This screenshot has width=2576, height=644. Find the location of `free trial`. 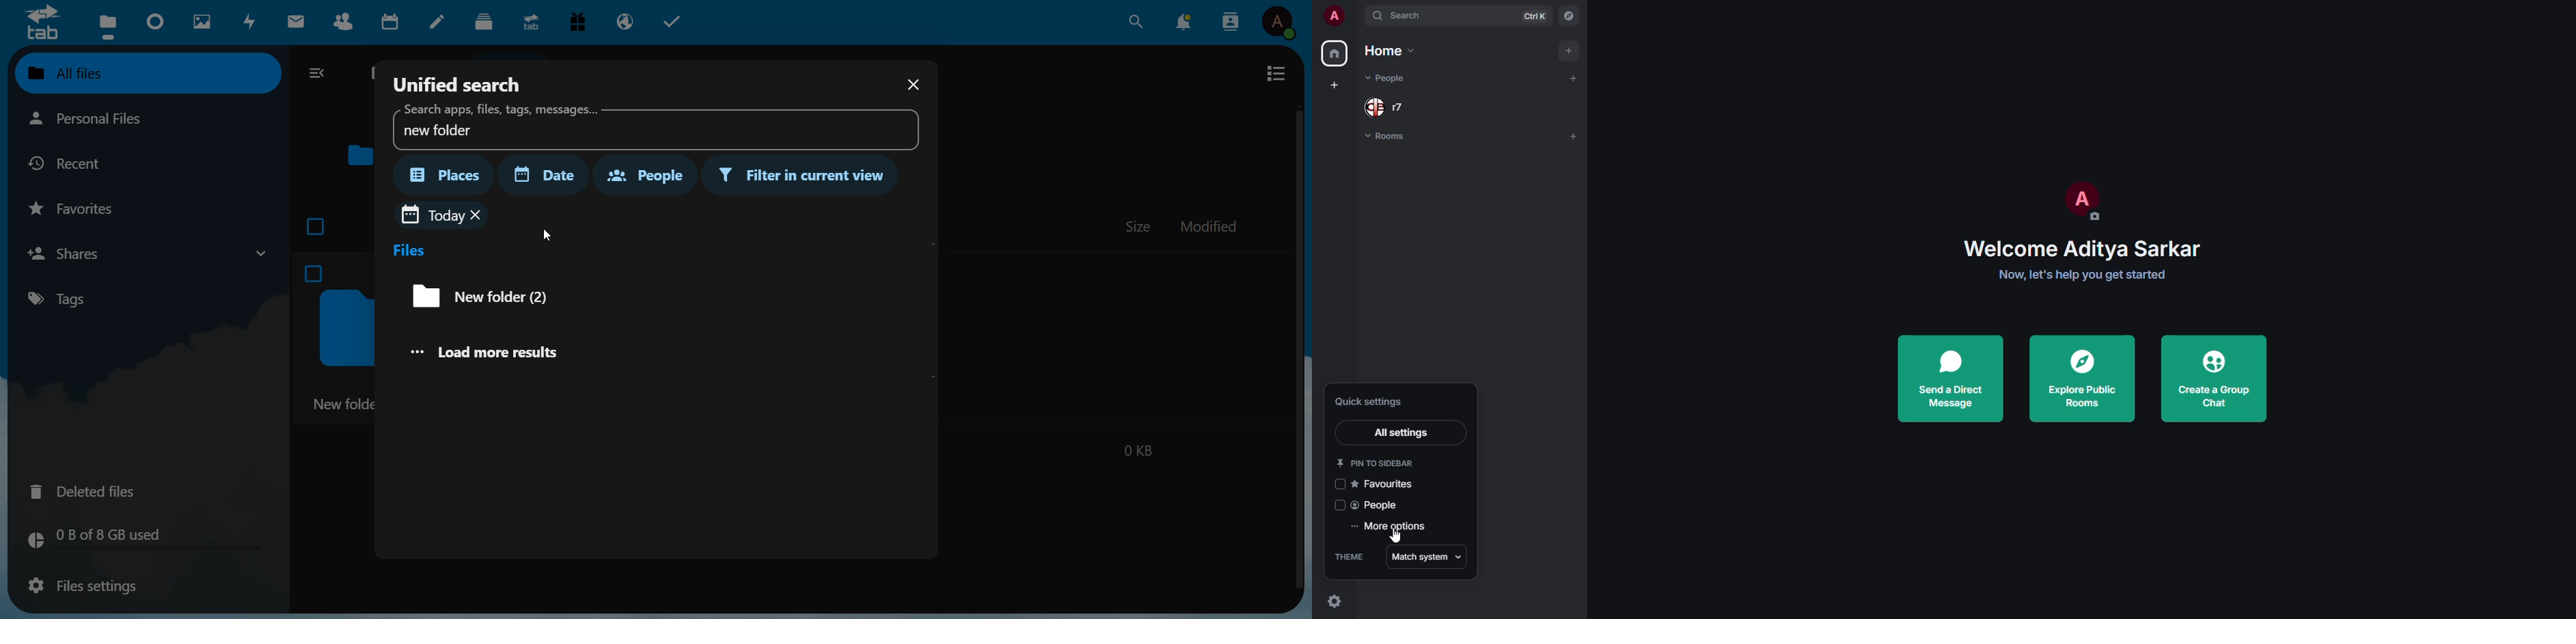

free trial is located at coordinates (581, 23).